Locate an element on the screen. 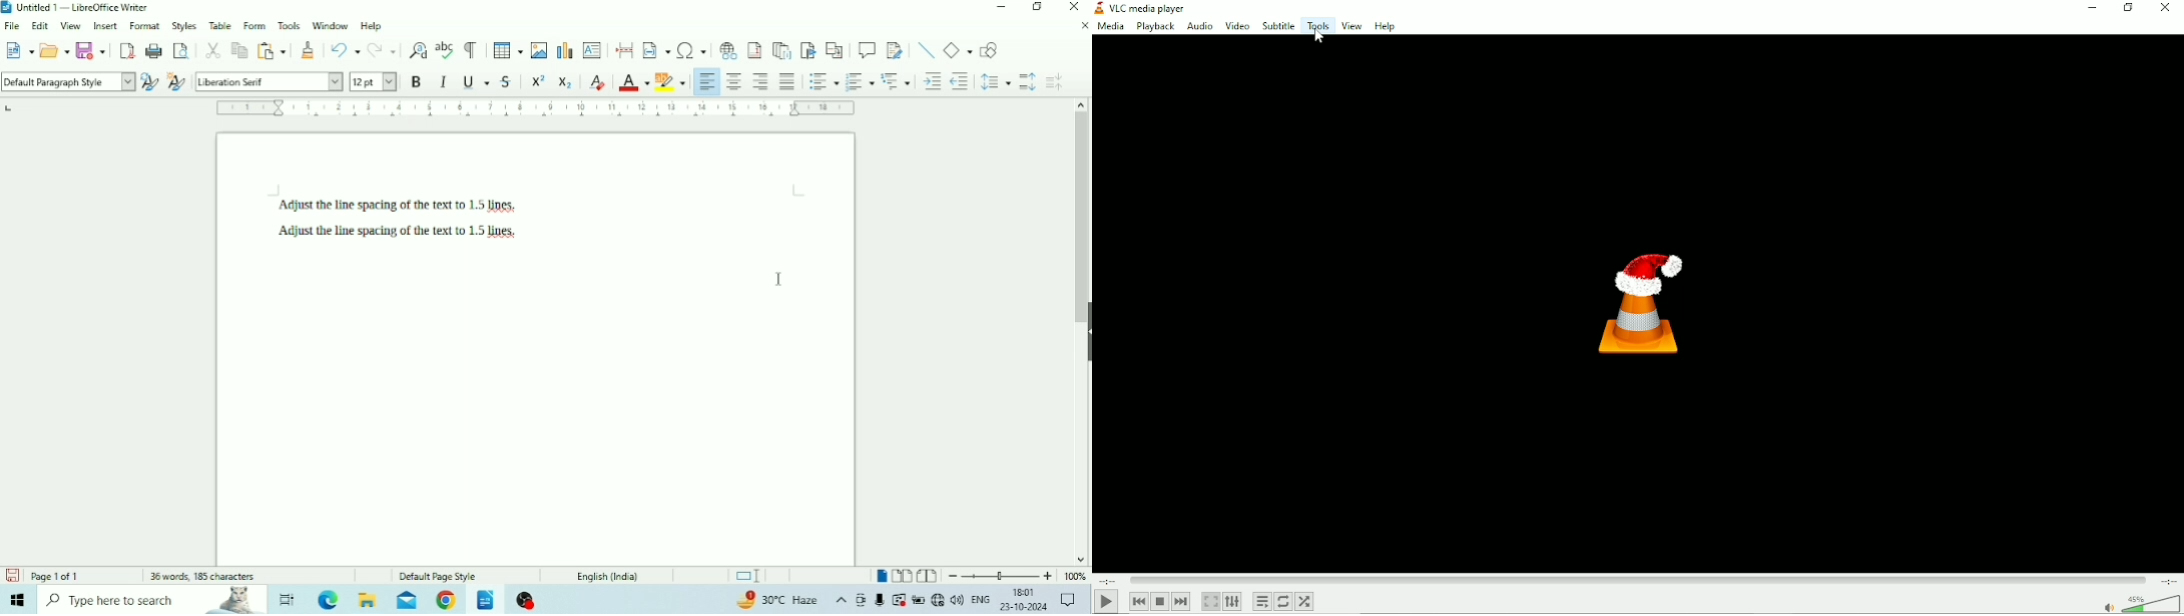 This screenshot has width=2184, height=616. Copy is located at coordinates (239, 49).